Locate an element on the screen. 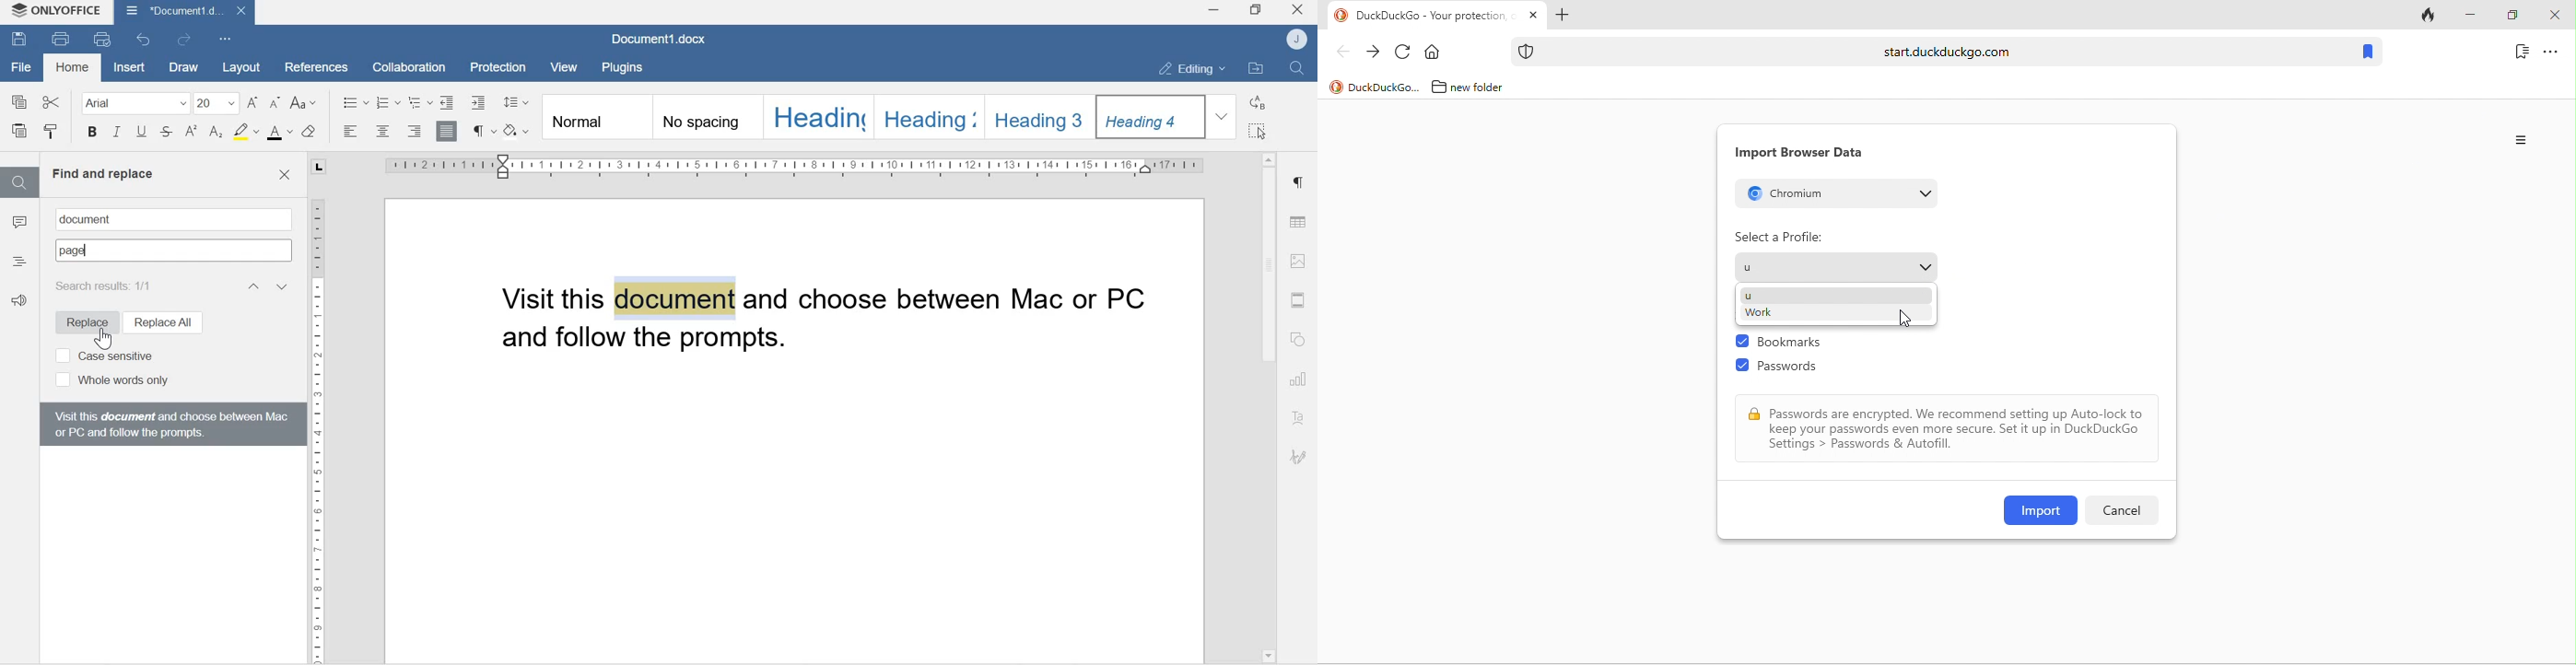 This screenshot has width=2576, height=672. Decrease indent is located at coordinates (447, 101).